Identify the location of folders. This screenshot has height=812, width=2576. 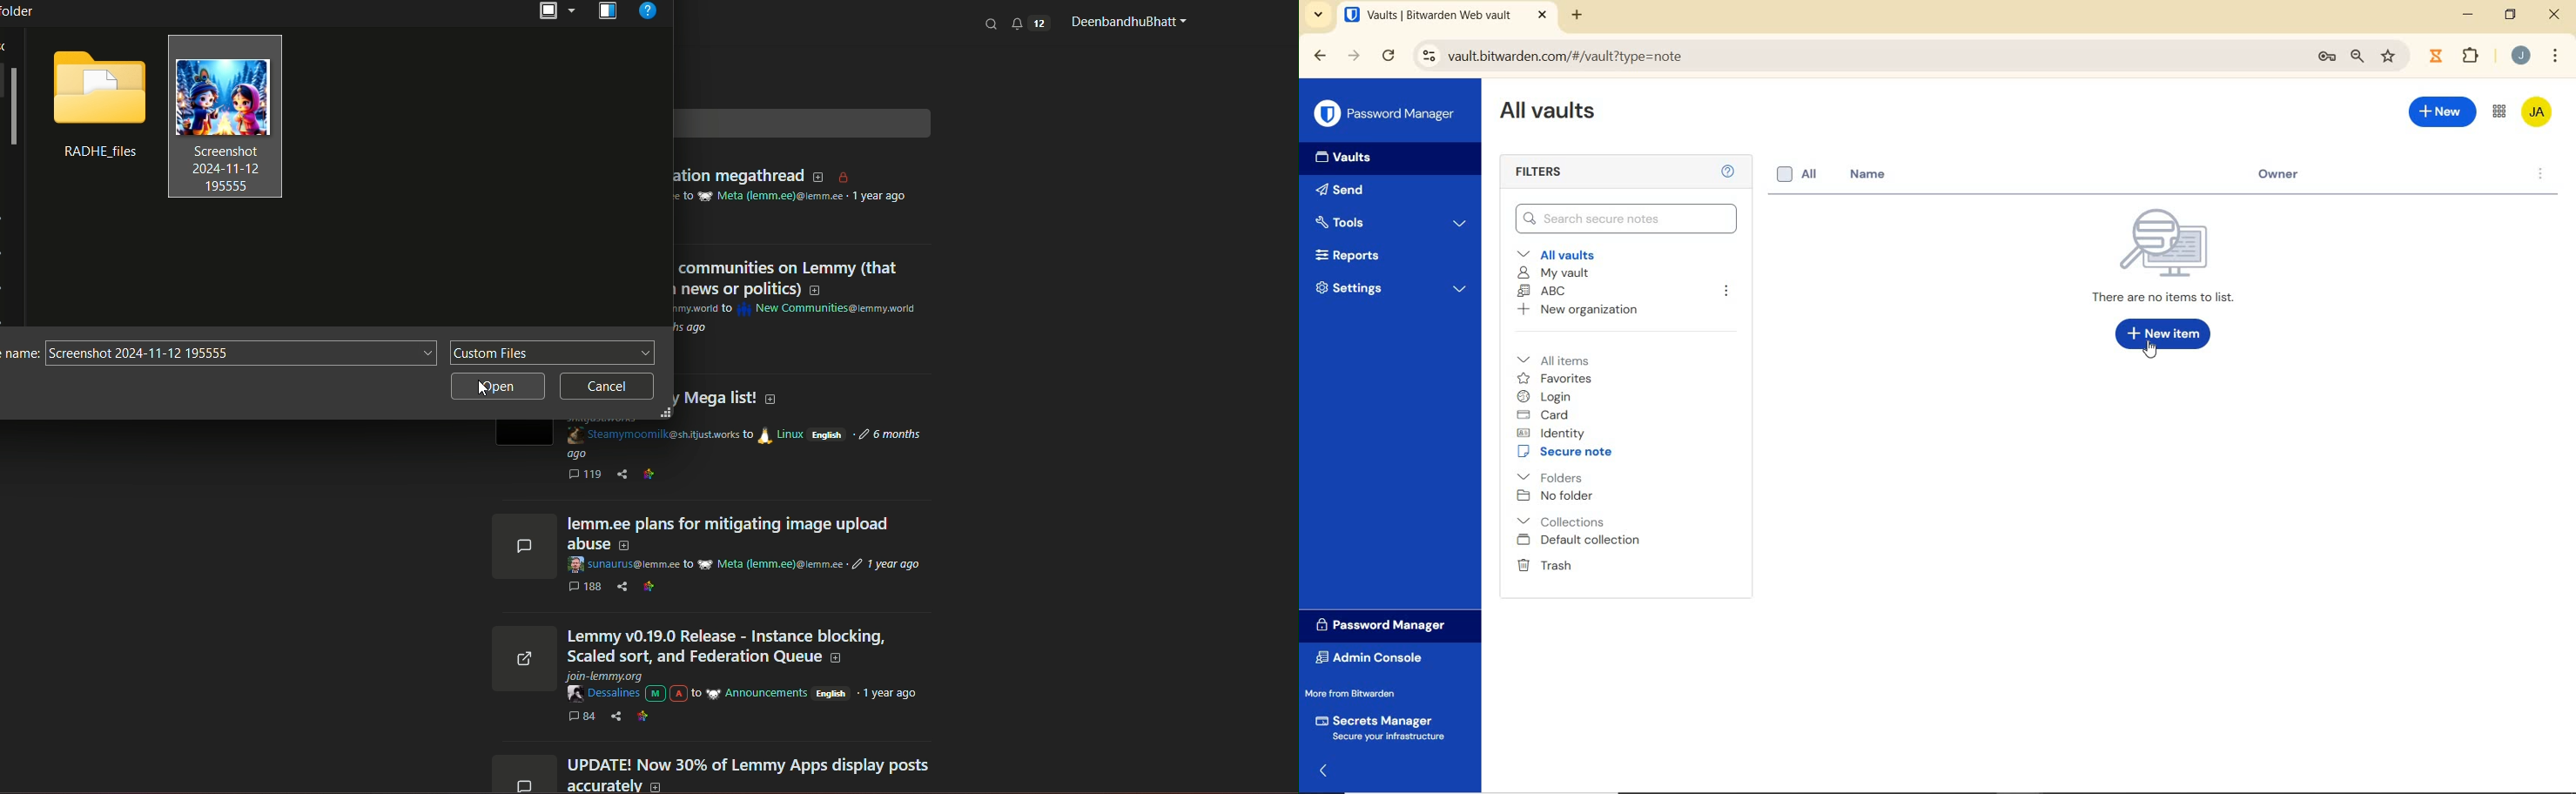
(1549, 476).